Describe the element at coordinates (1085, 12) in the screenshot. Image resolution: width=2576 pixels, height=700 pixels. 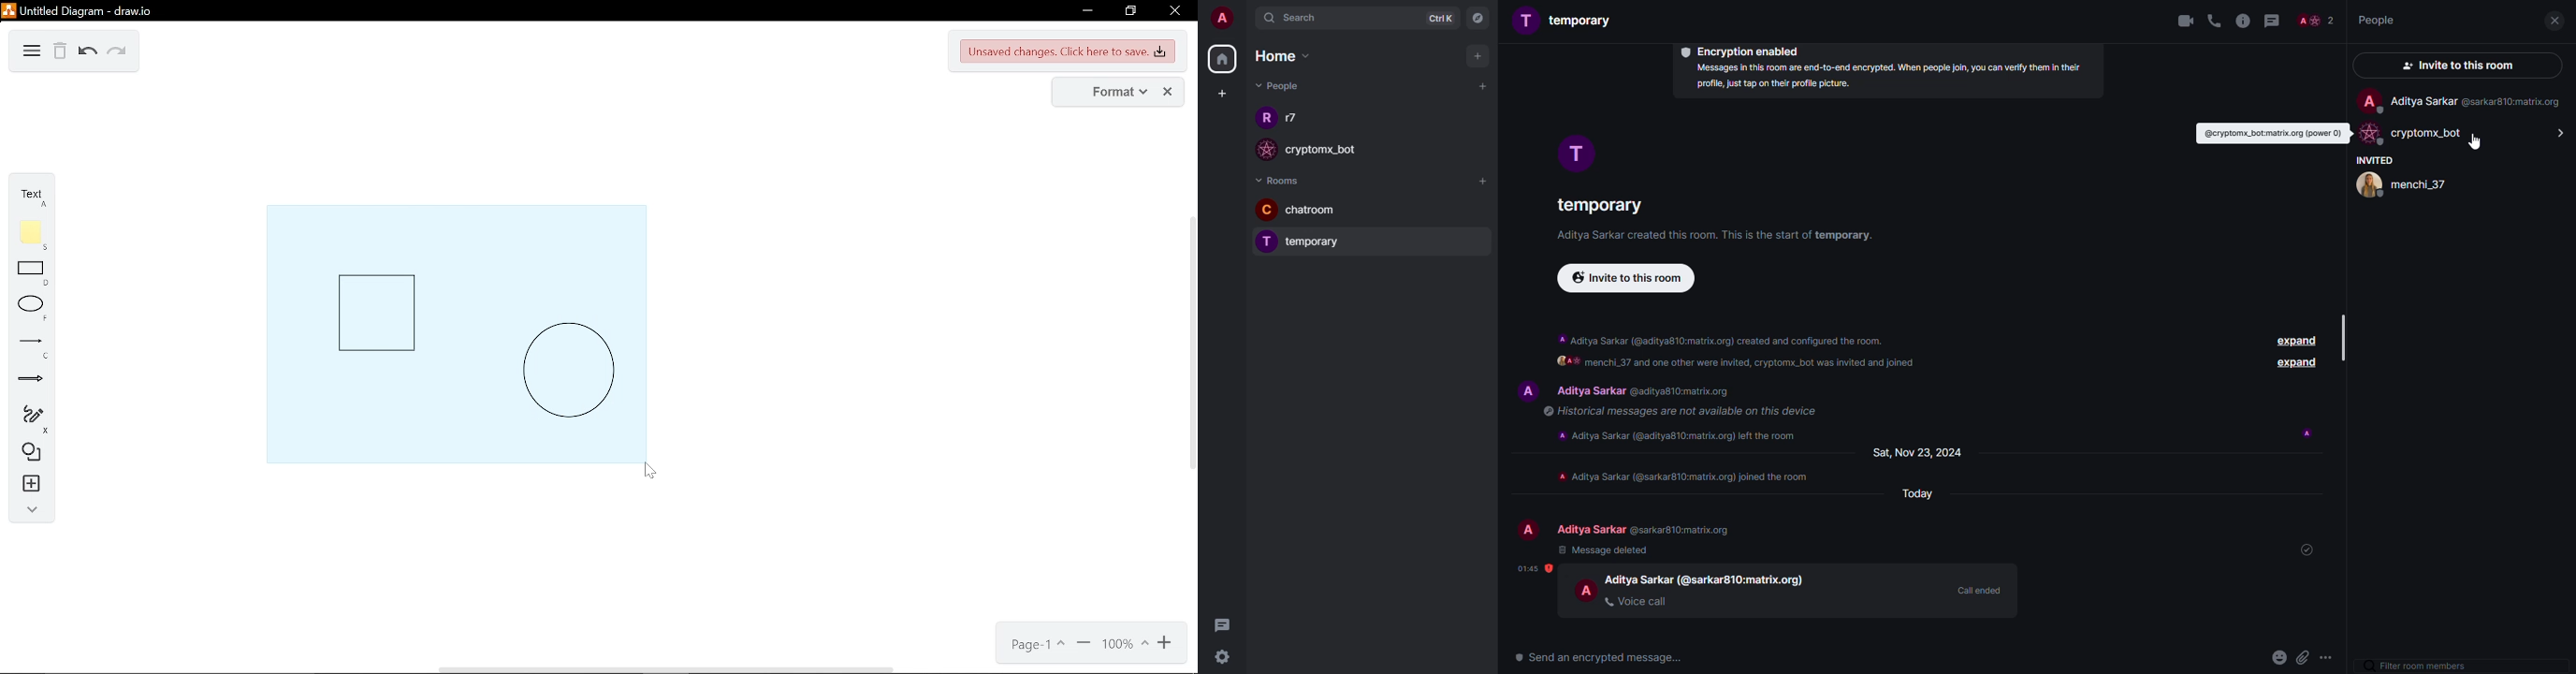
I see `minimize` at that location.